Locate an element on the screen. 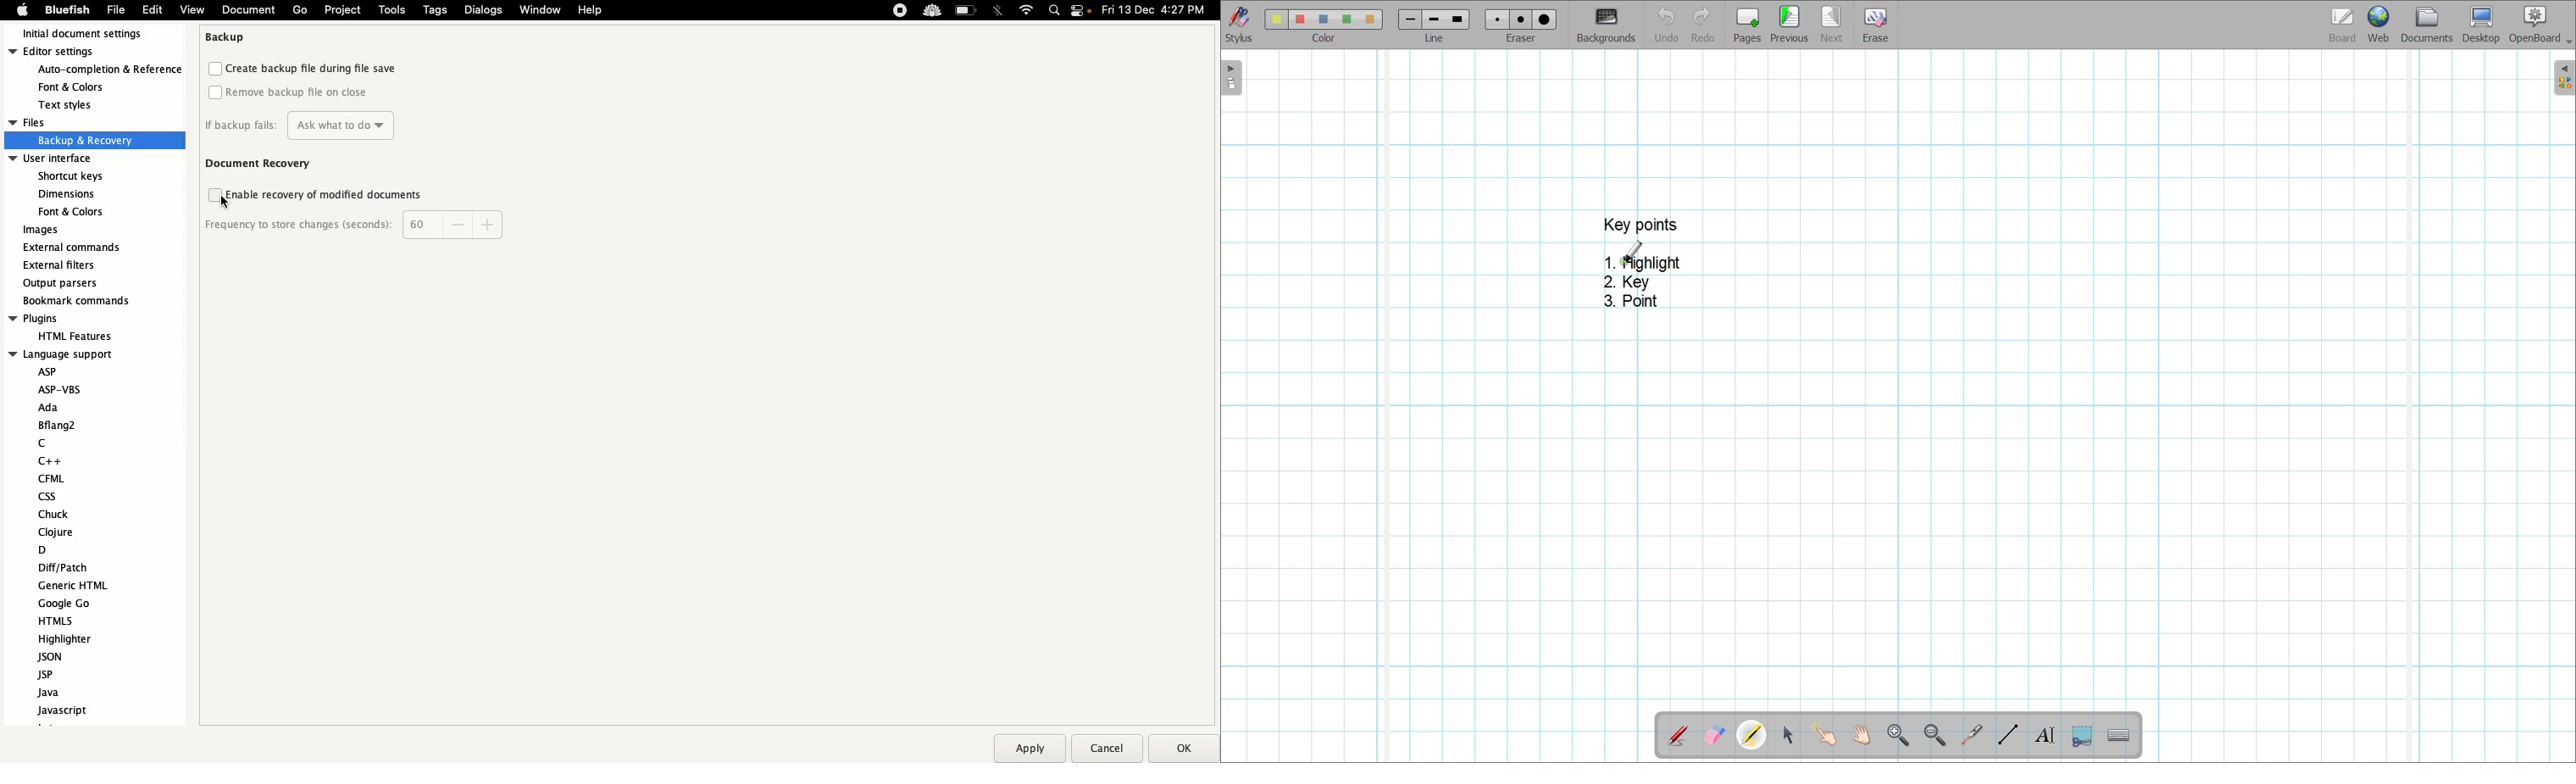 The height and width of the screenshot is (784, 2576). Project  is located at coordinates (344, 11).